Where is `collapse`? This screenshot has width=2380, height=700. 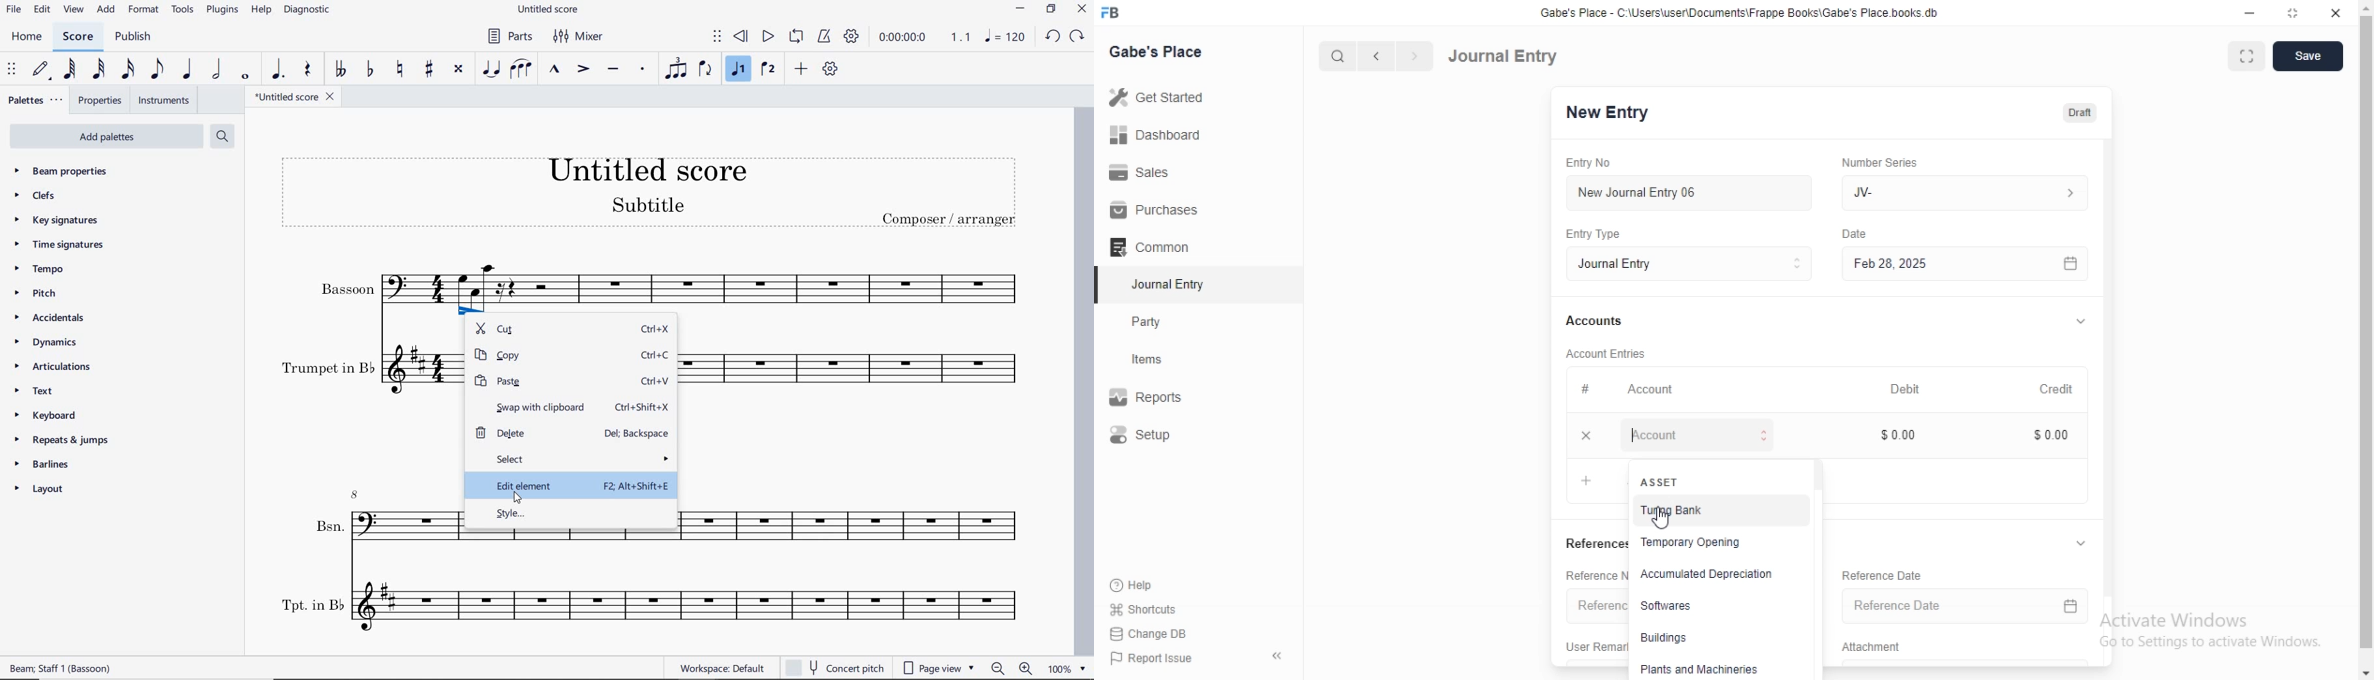
collapse is located at coordinates (2090, 544).